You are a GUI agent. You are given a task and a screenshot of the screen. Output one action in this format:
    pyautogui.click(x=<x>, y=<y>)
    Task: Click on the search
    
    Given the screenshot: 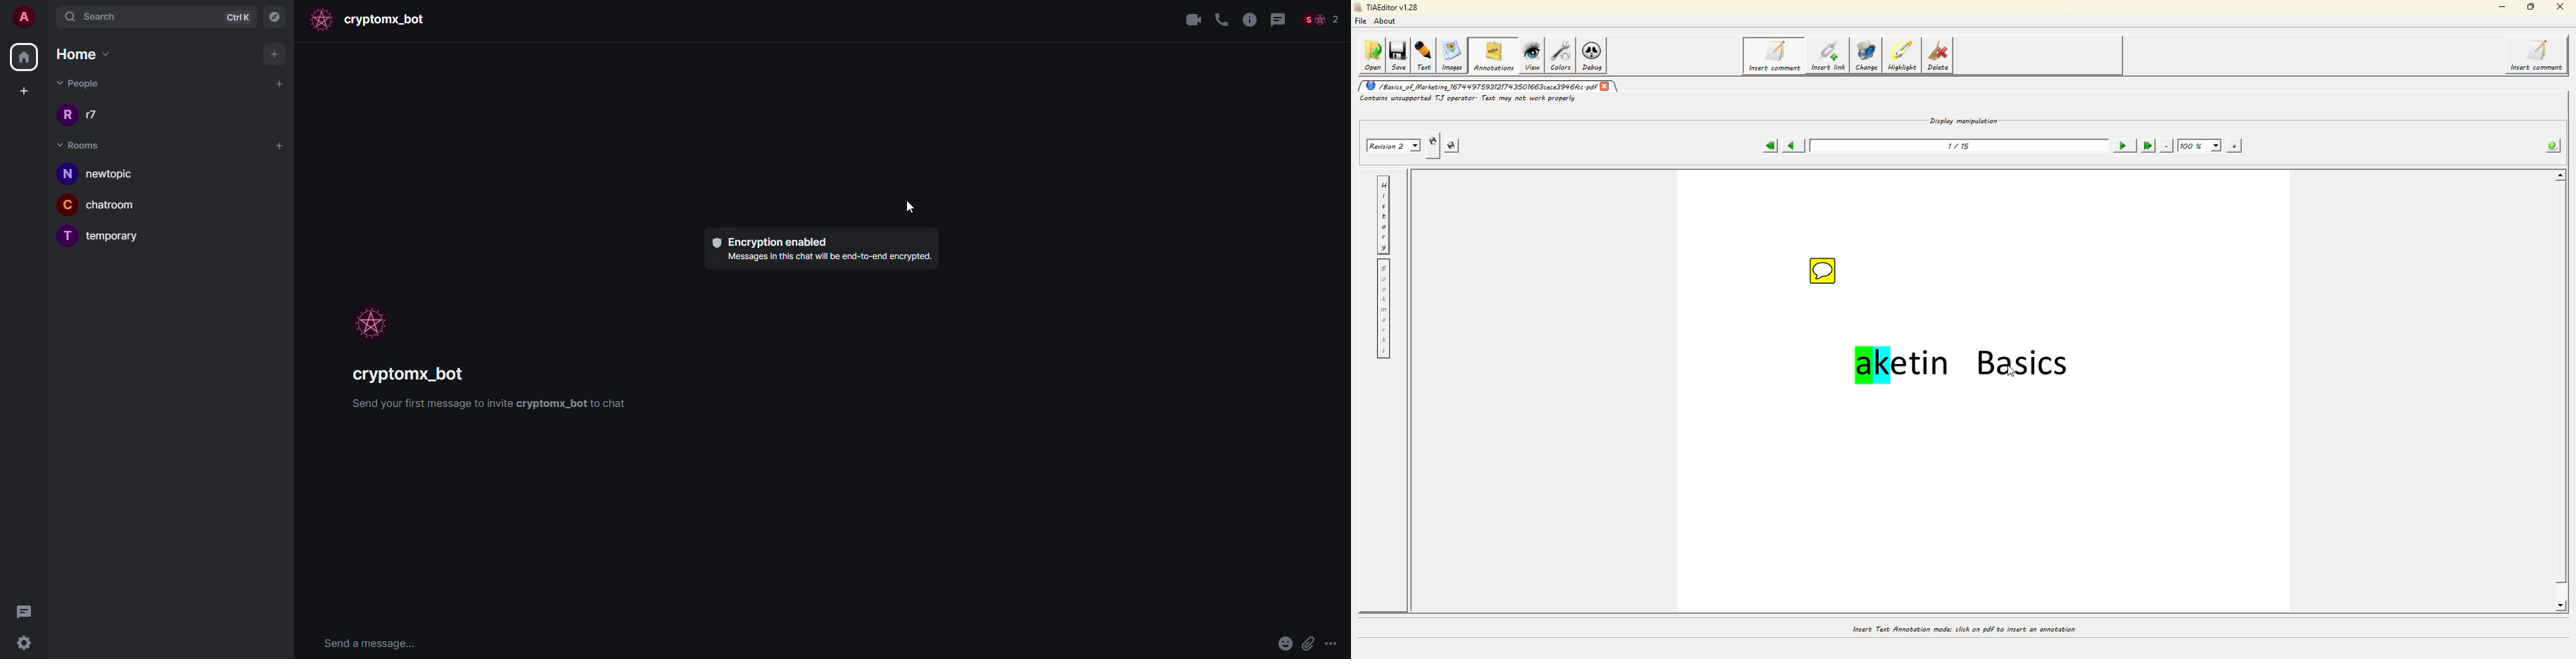 What is the action you would take?
    pyautogui.click(x=99, y=18)
    